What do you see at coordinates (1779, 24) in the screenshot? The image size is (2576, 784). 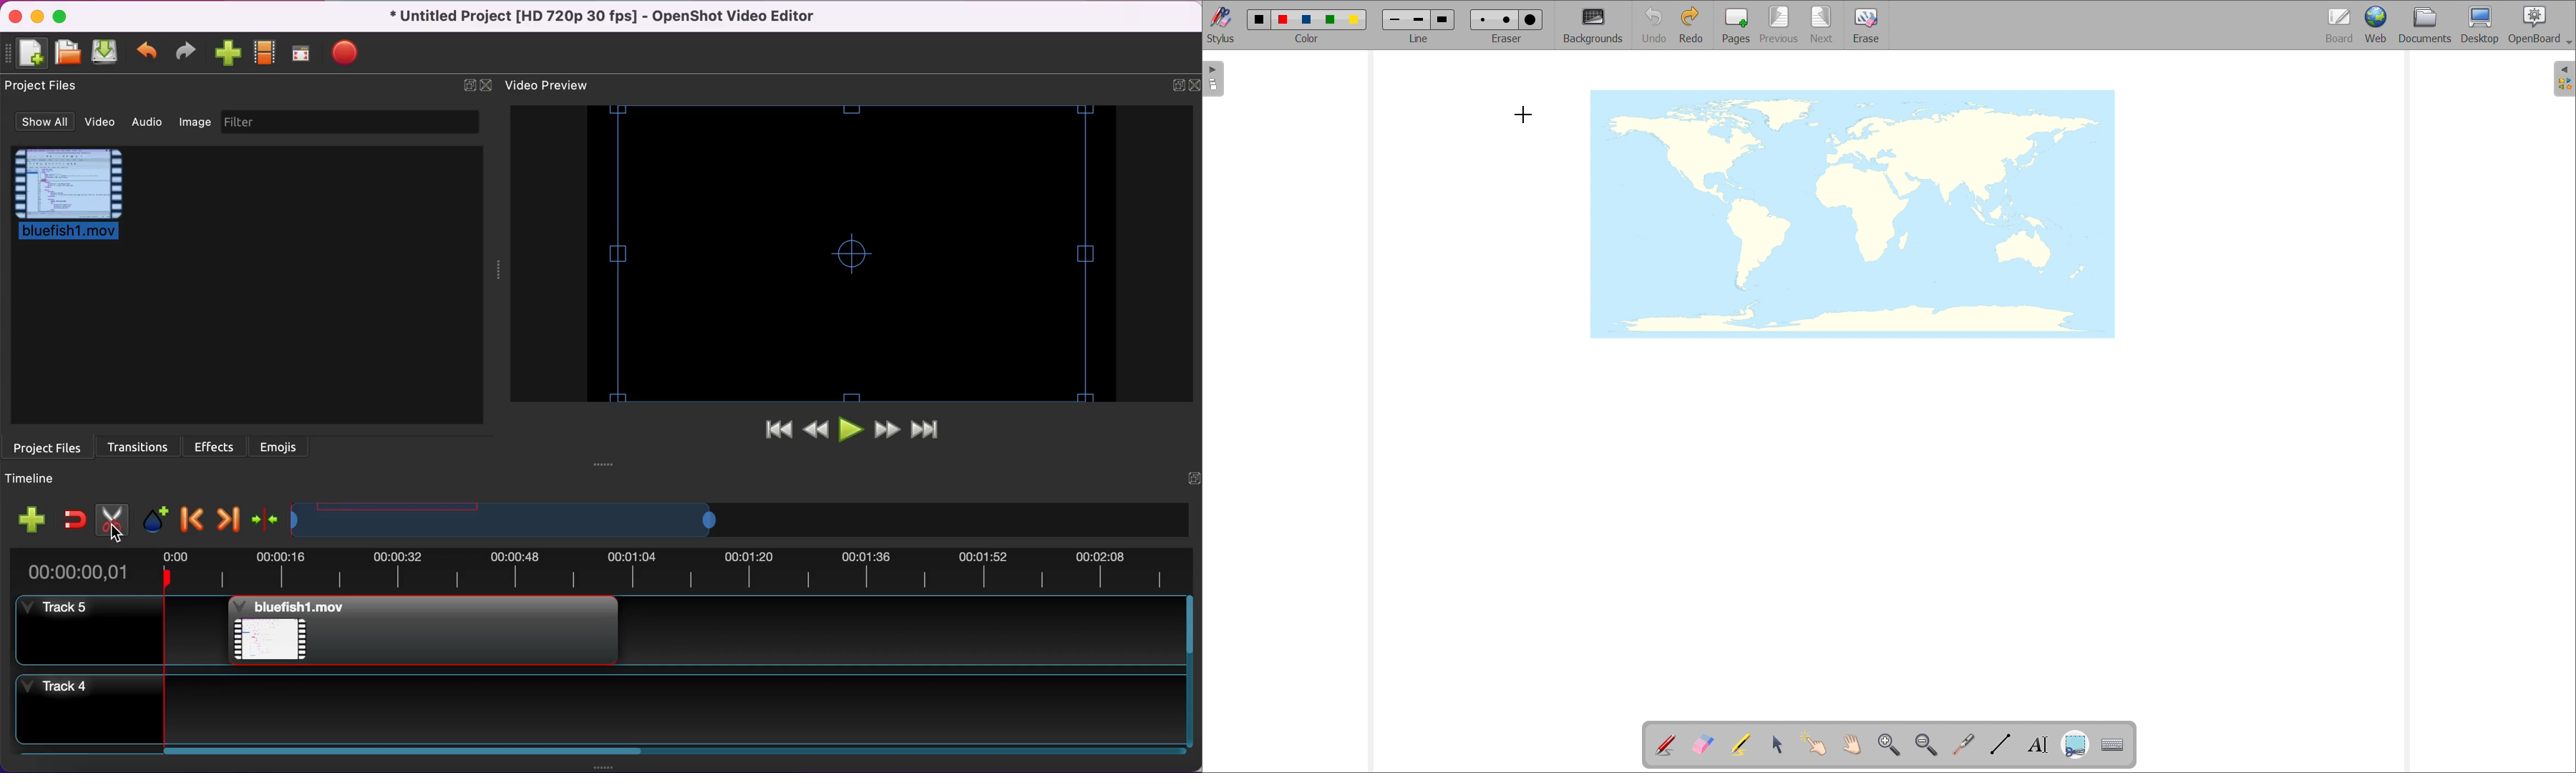 I see `previous page` at bounding box center [1779, 24].